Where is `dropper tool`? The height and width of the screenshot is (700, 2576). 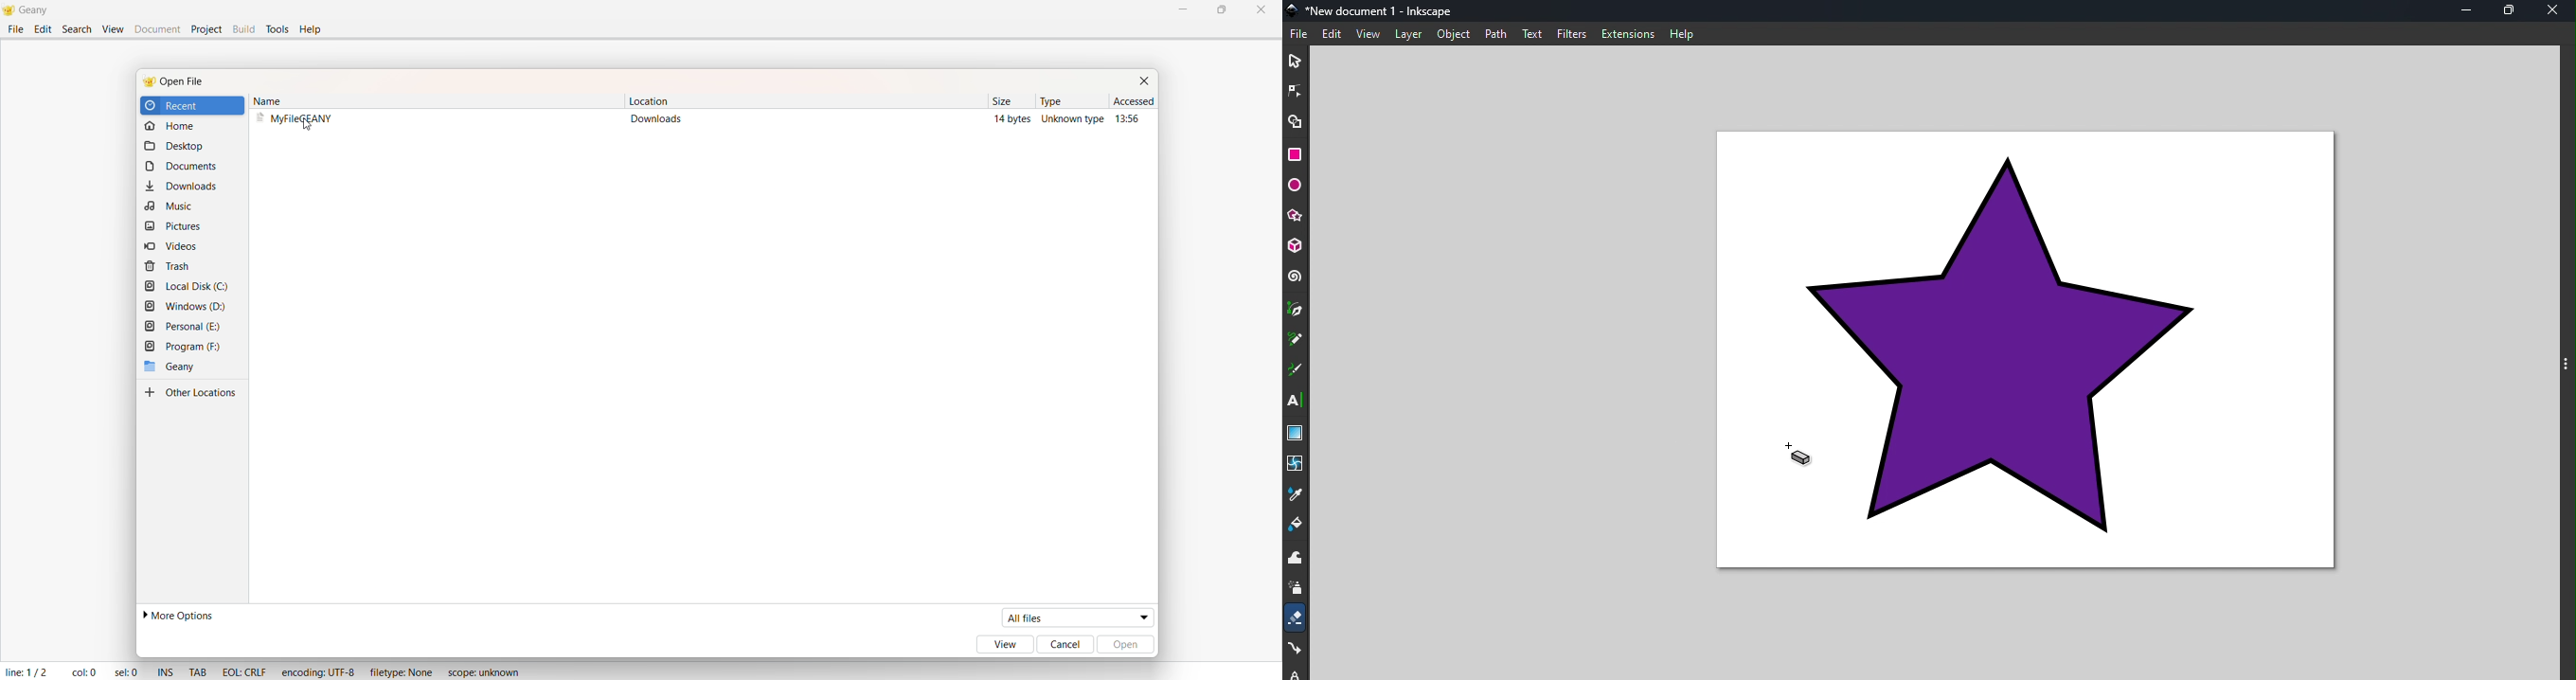
dropper tool is located at coordinates (1296, 493).